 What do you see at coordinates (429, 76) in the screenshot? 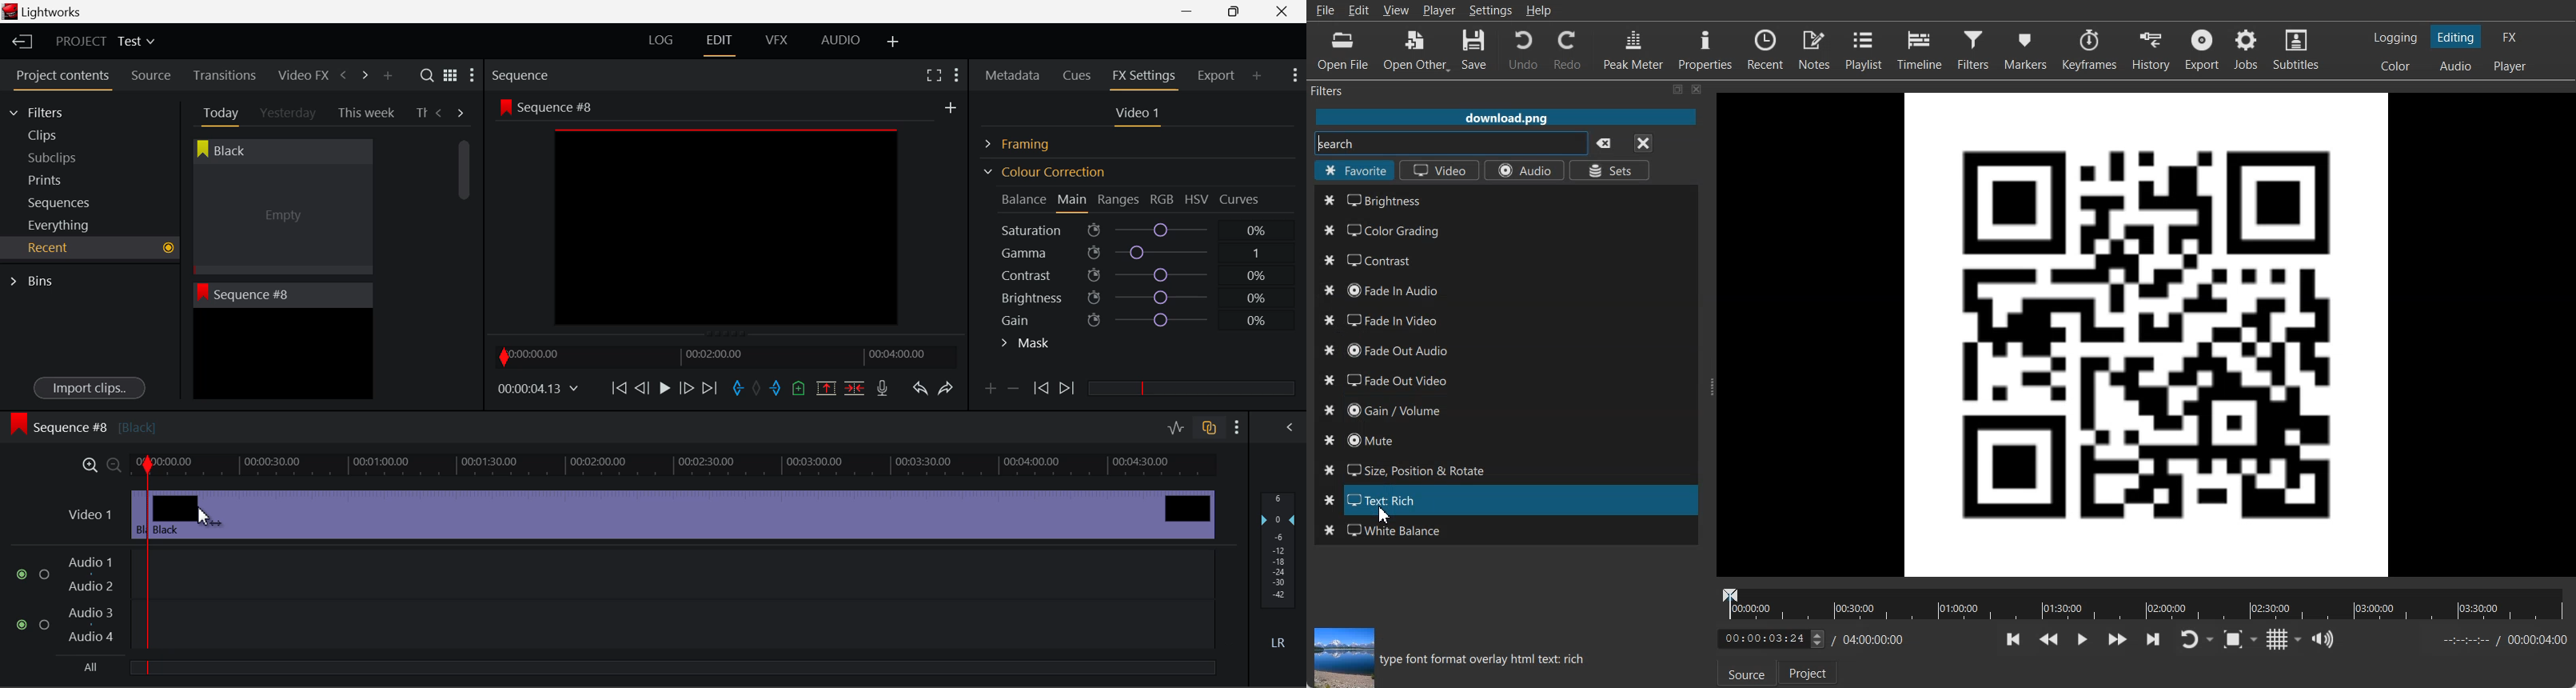
I see `Search` at bounding box center [429, 76].